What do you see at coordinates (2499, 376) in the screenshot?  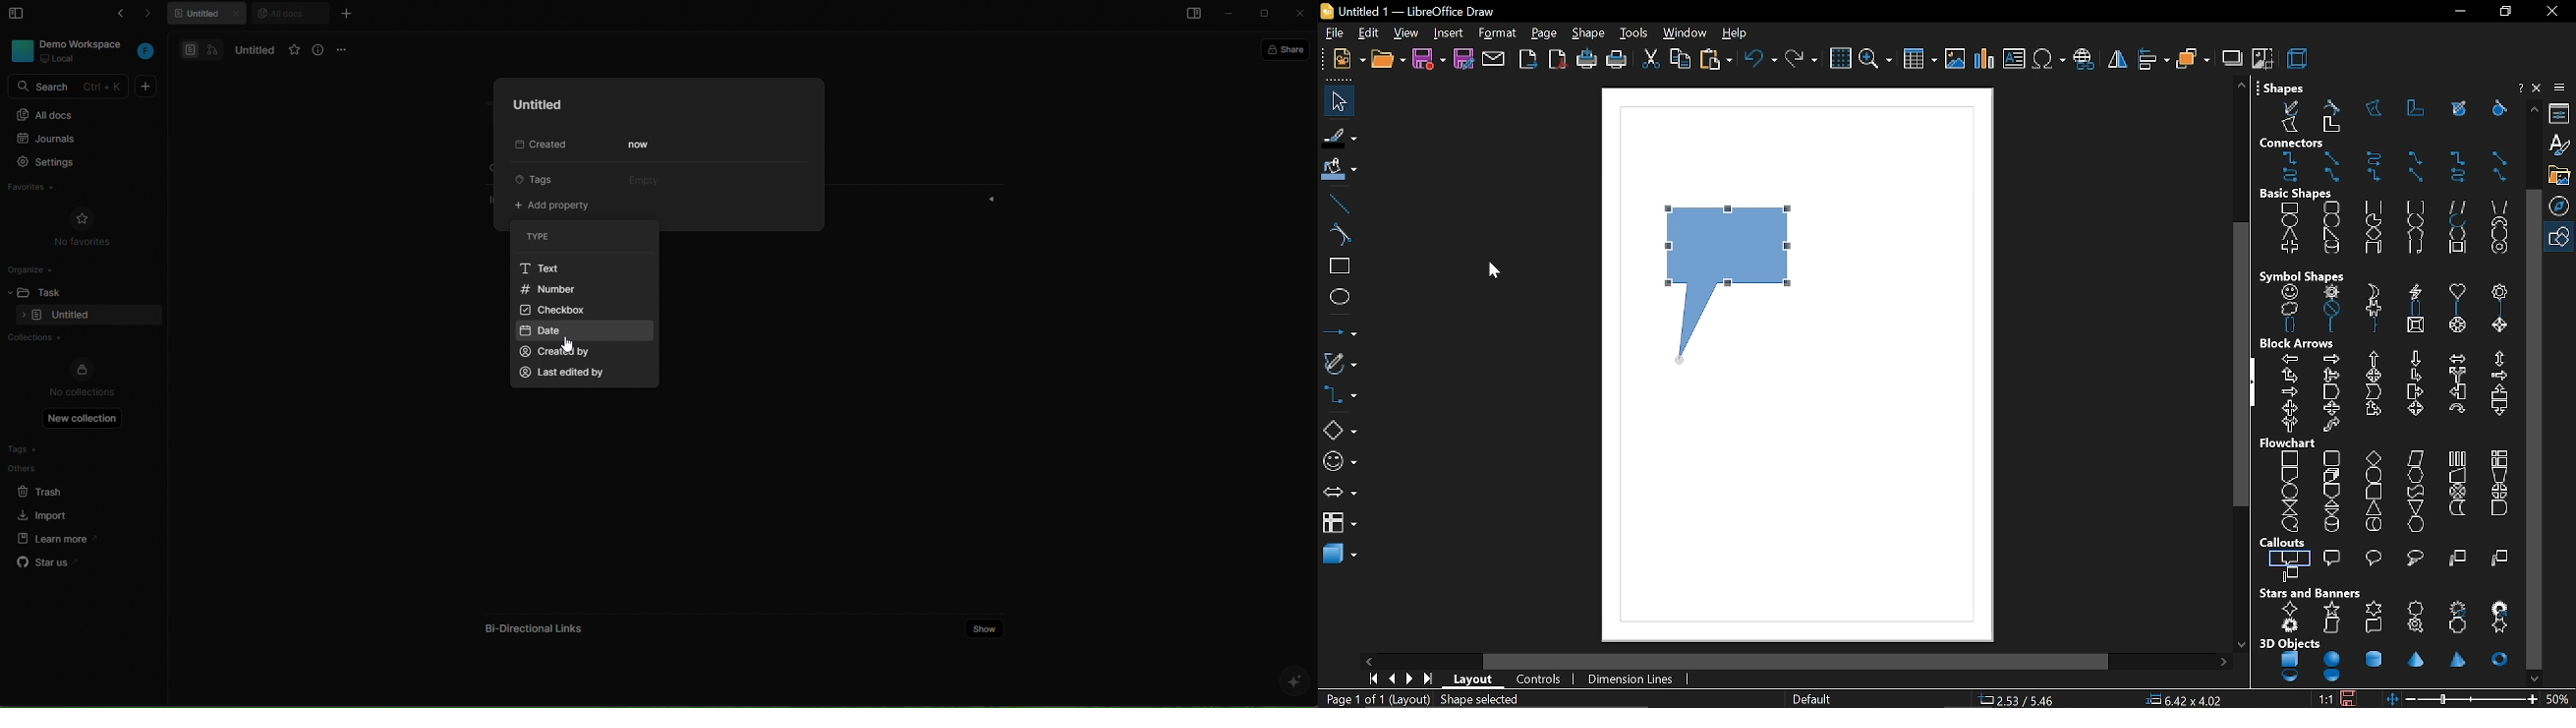 I see `striped right arrow` at bounding box center [2499, 376].